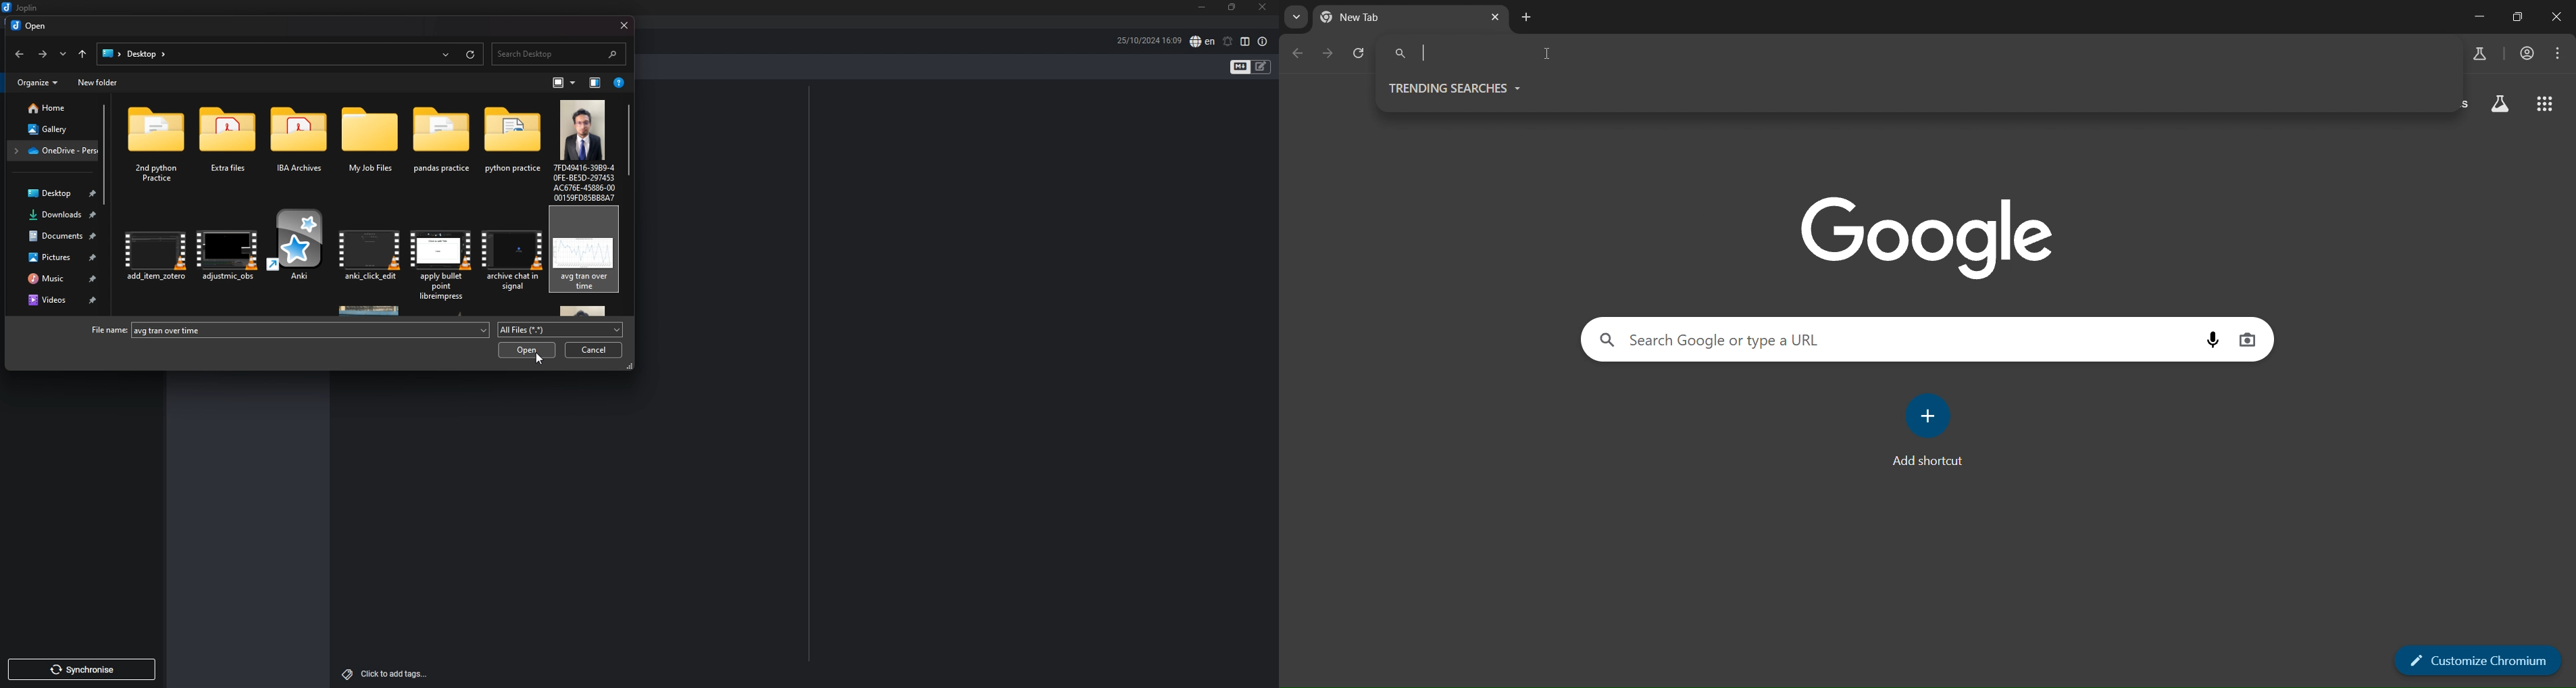 This screenshot has width=2576, height=700. I want to click on apply bullet point , so click(441, 259).